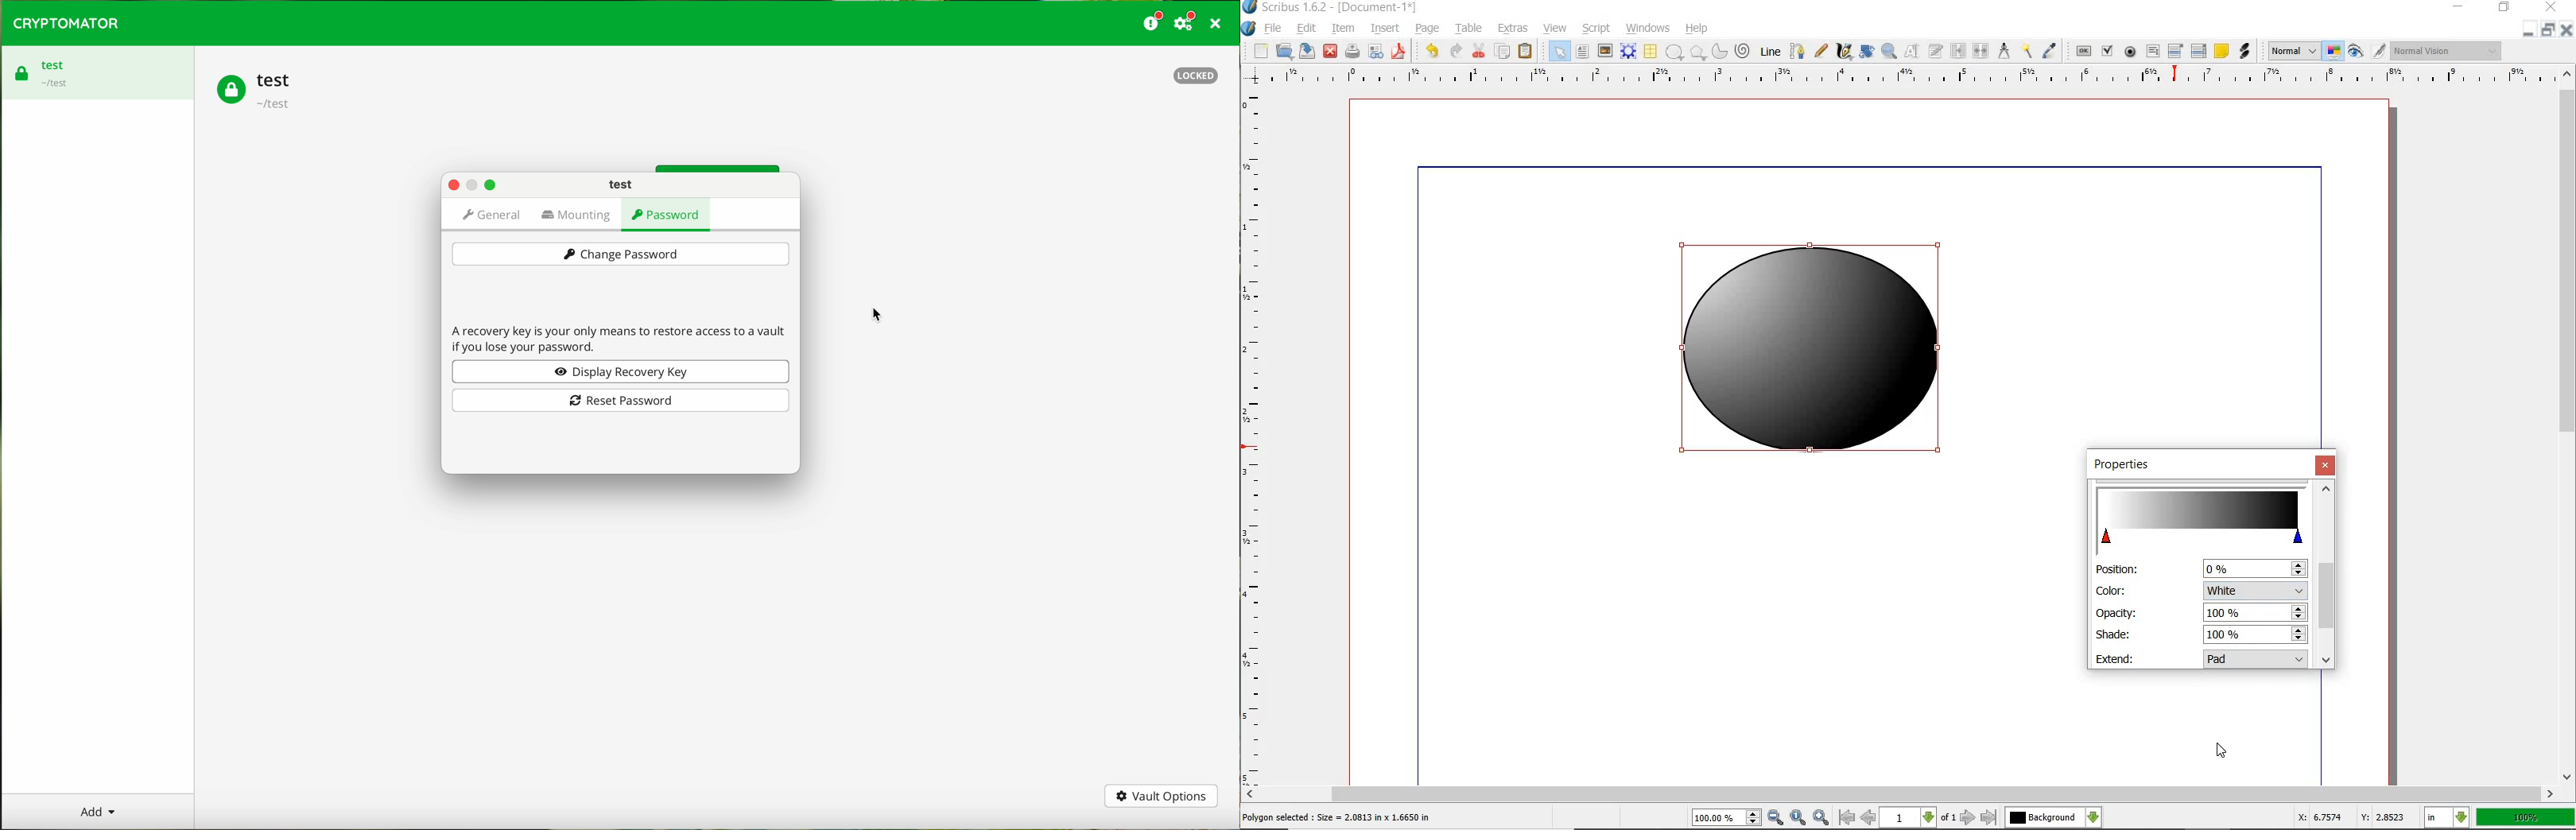 The image size is (2576, 840). What do you see at coordinates (491, 214) in the screenshot?
I see `general` at bounding box center [491, 214].